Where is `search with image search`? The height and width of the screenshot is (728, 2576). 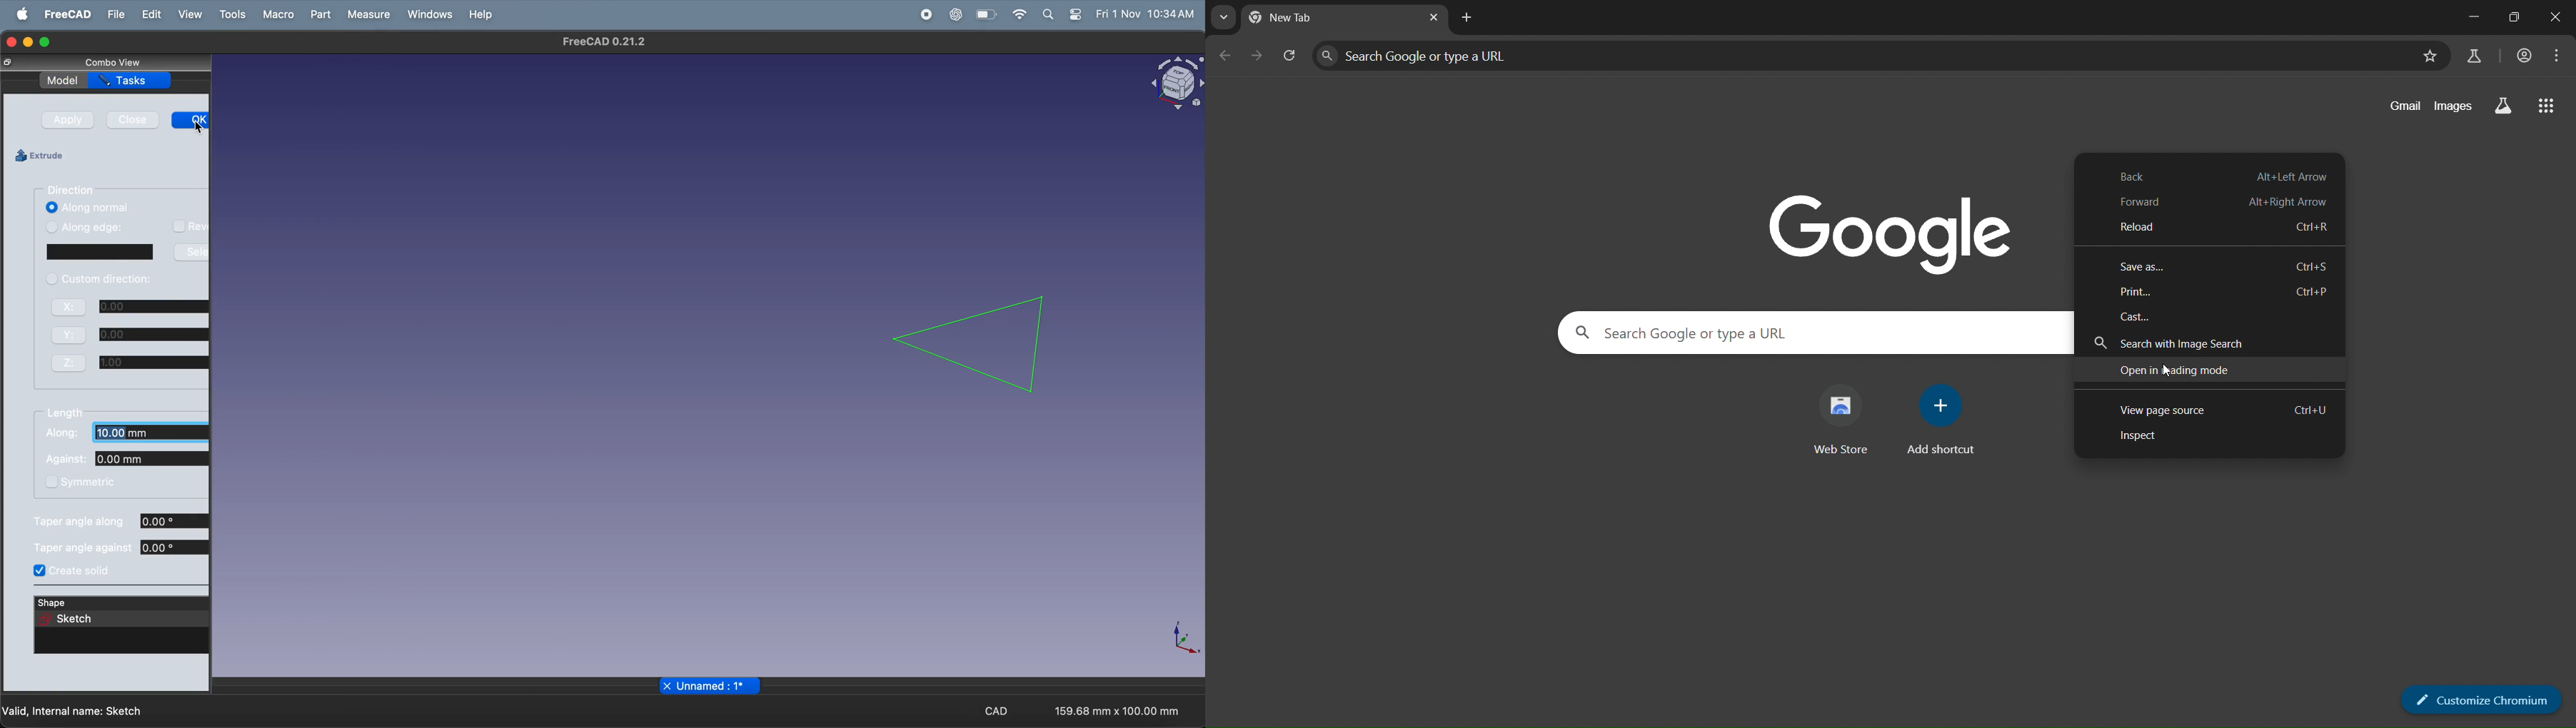 search with image search is located at coordinates (2191, 342).